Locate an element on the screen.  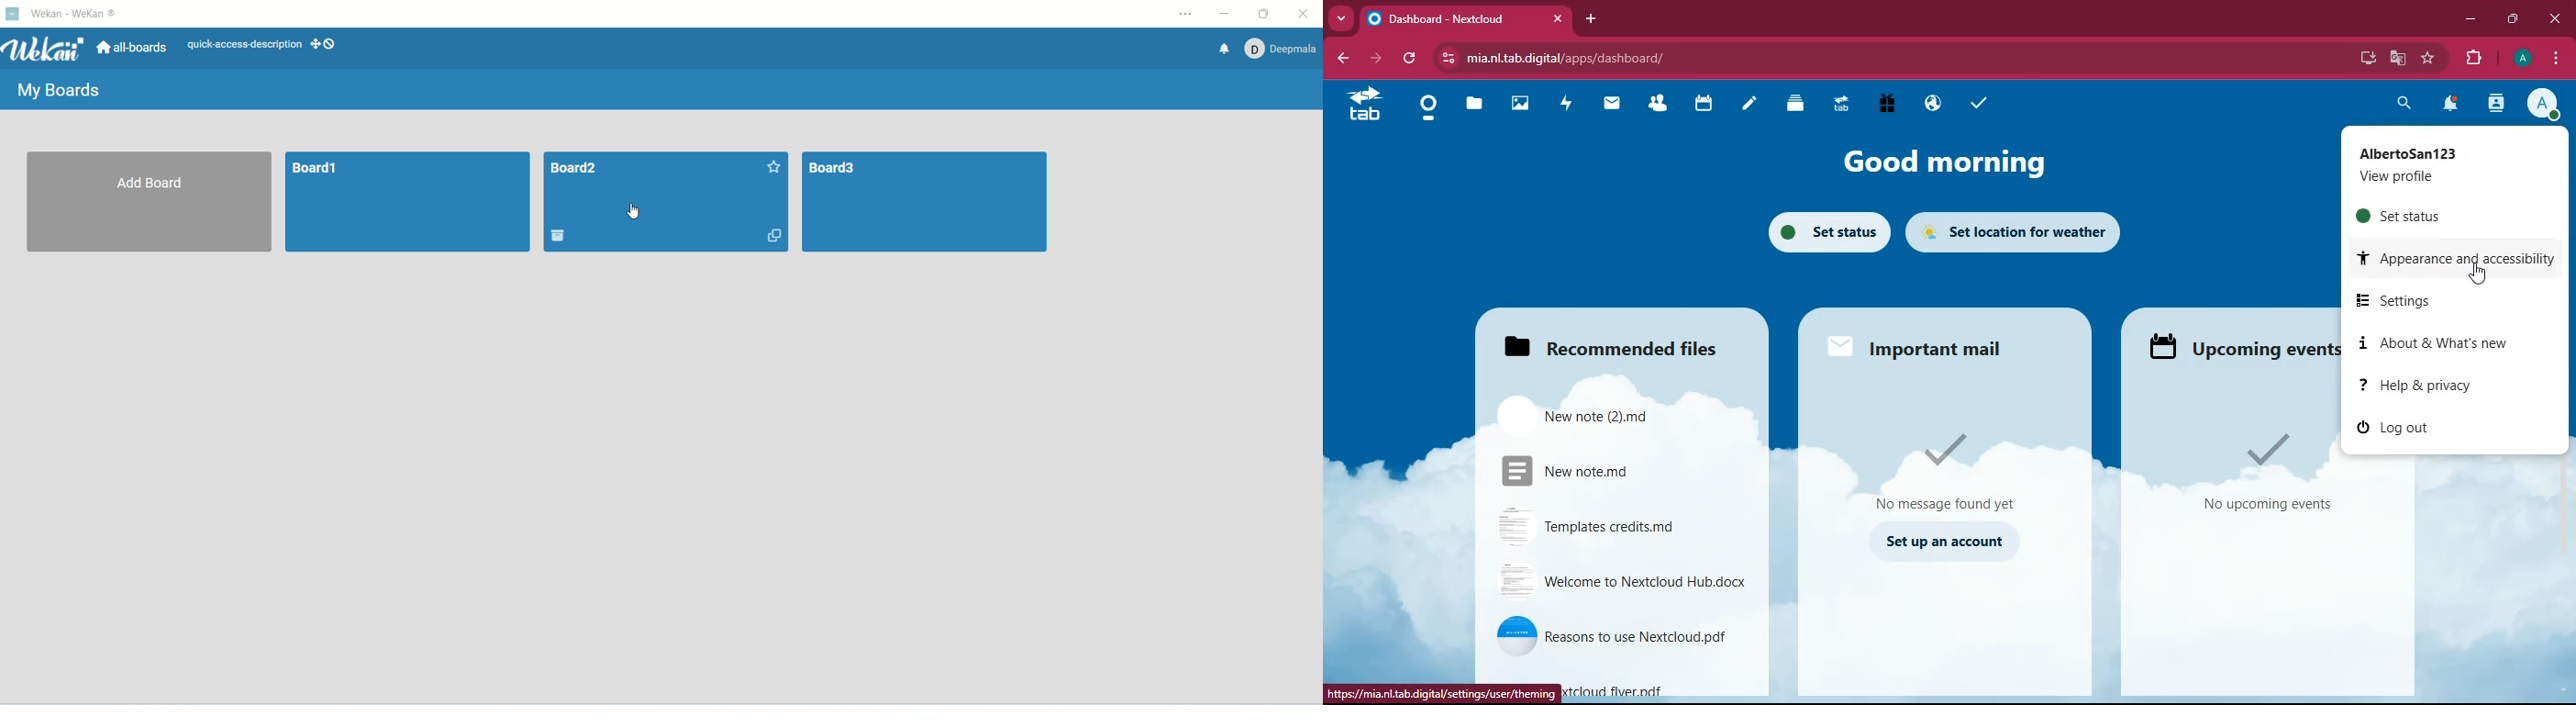
account is located at coordinates (1282, 49).